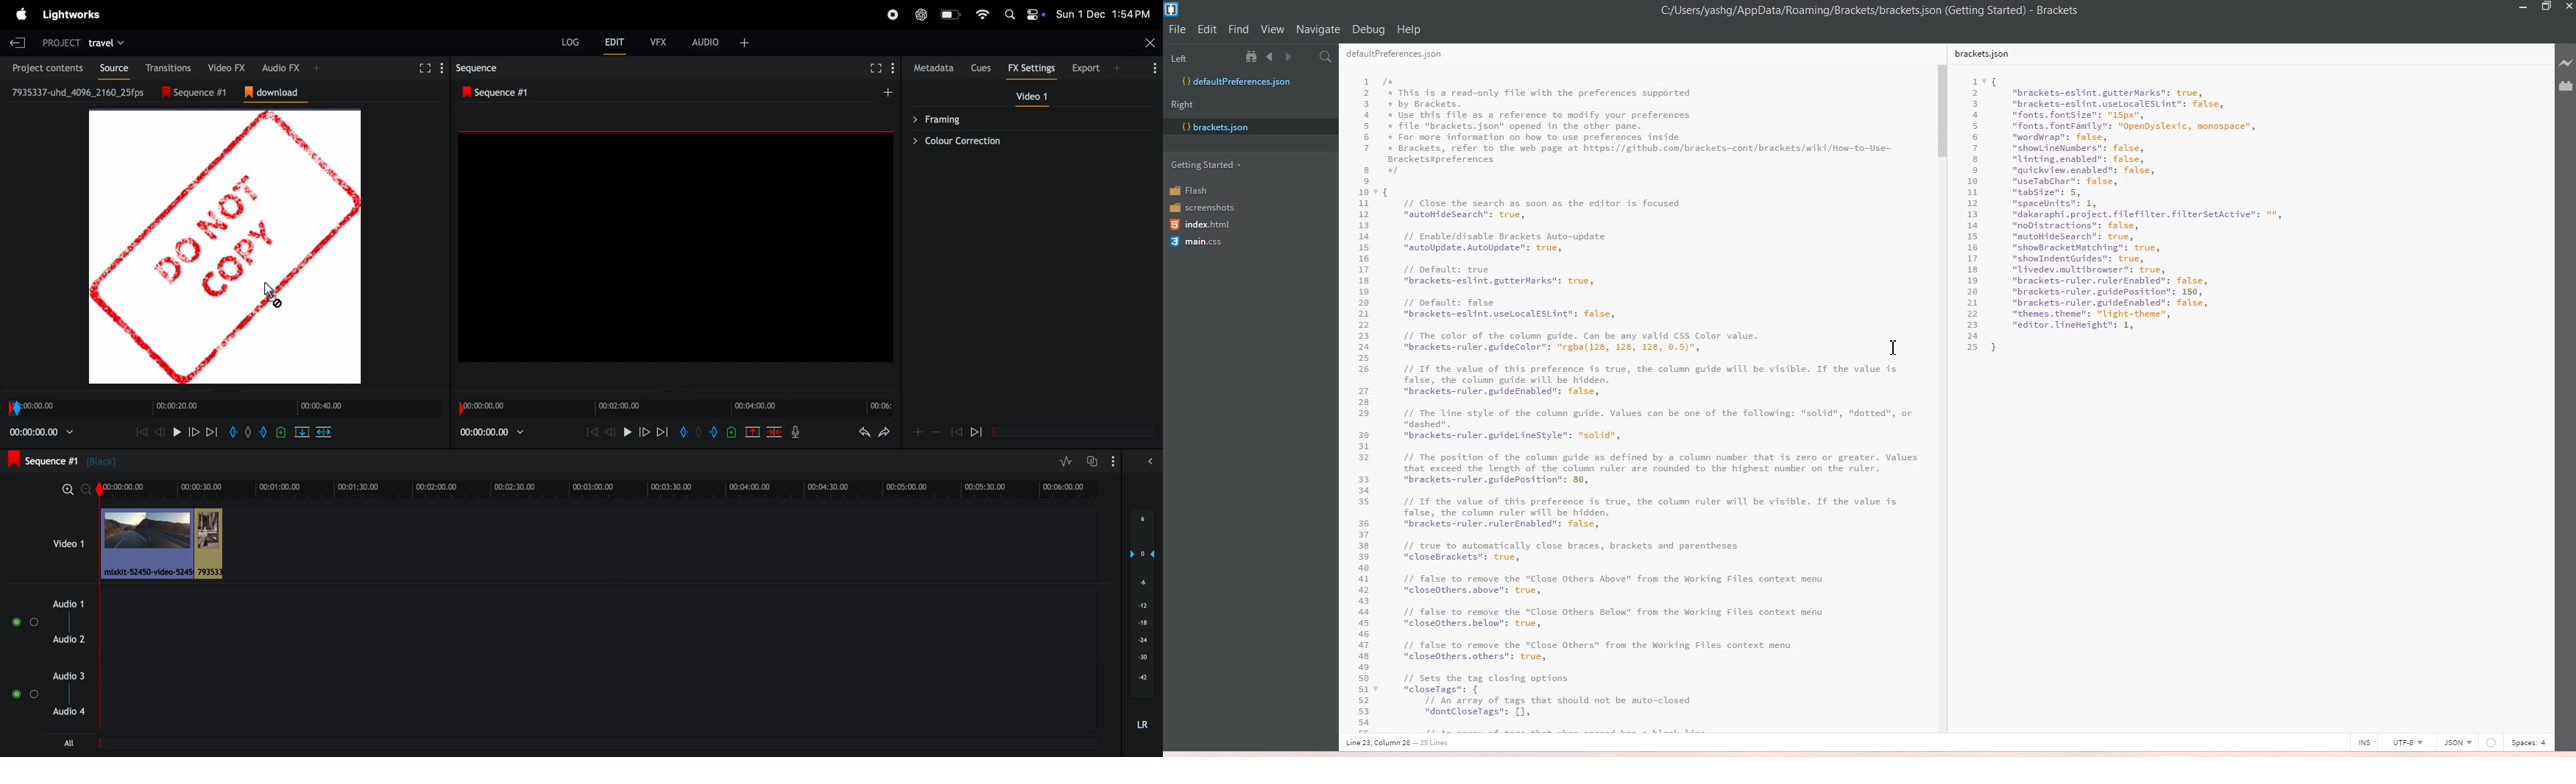 The width and height of the screenshot is (2576, 784). Describe the element at coordinates (1318, 29) in the screenshot. I see `Navigate` at that location.